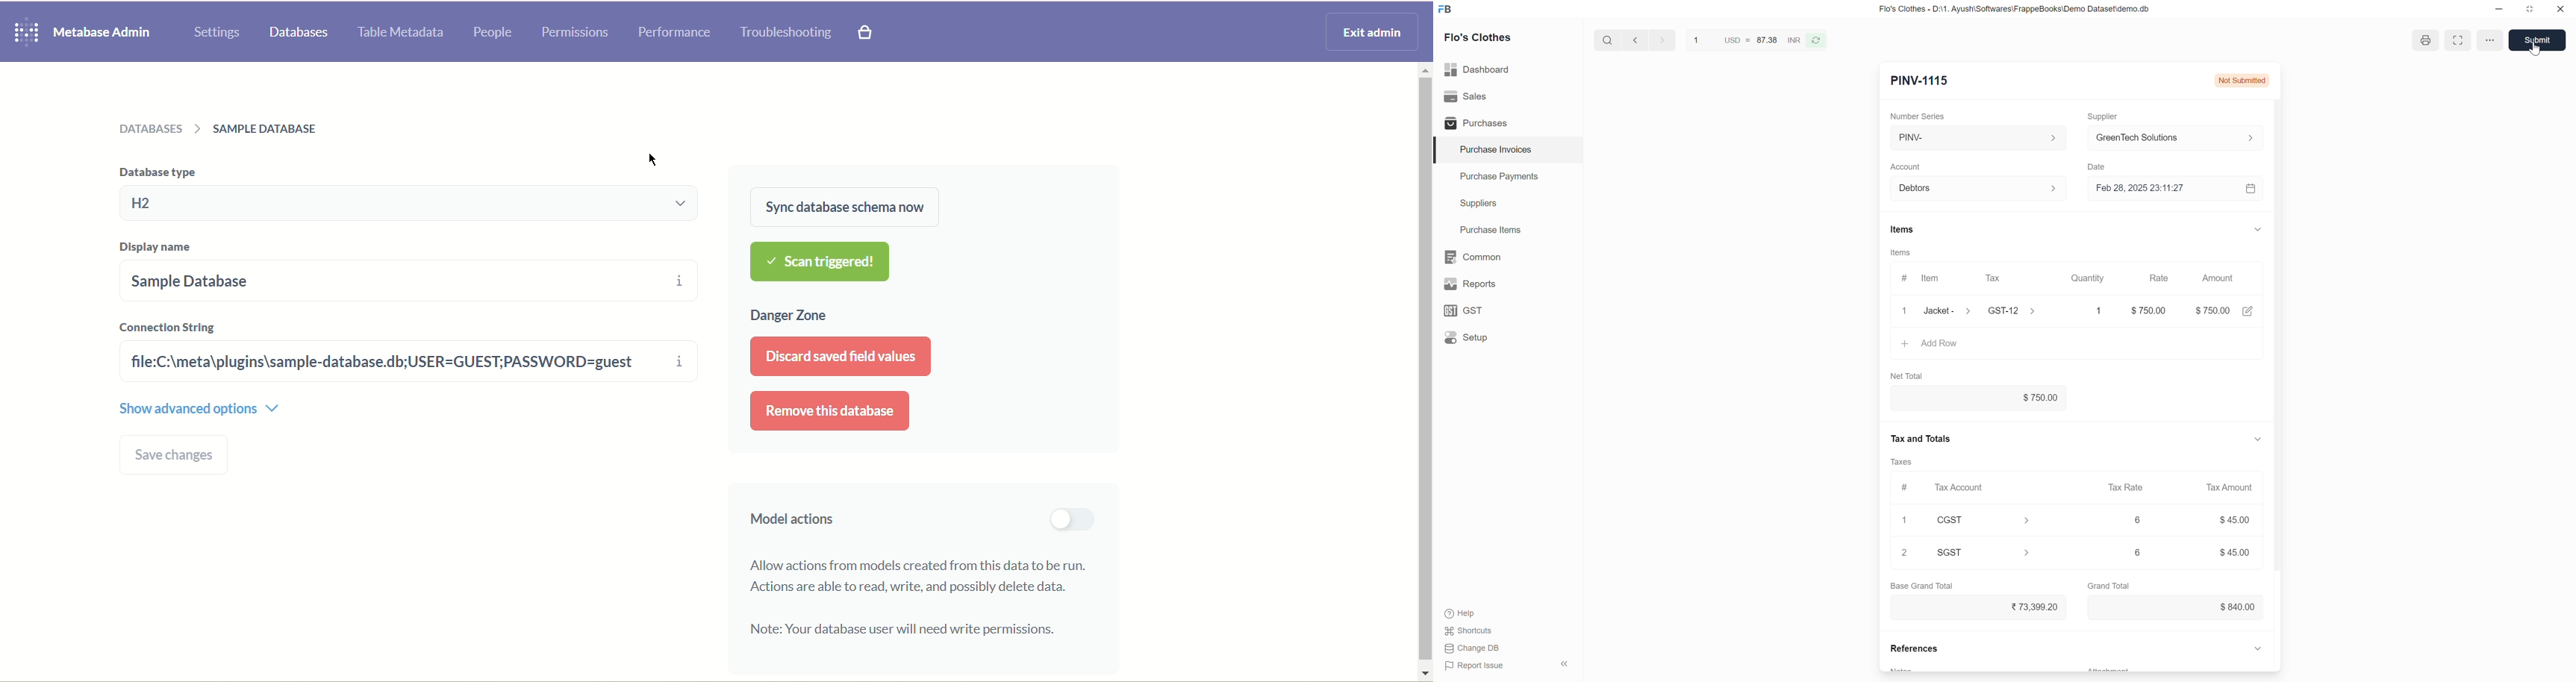 The width and height of the screenshot is (2576, 700). What do you see at coordinates (2220, 278) in the screenshot?
I see `Amount` at bounding box center [2220, 278].